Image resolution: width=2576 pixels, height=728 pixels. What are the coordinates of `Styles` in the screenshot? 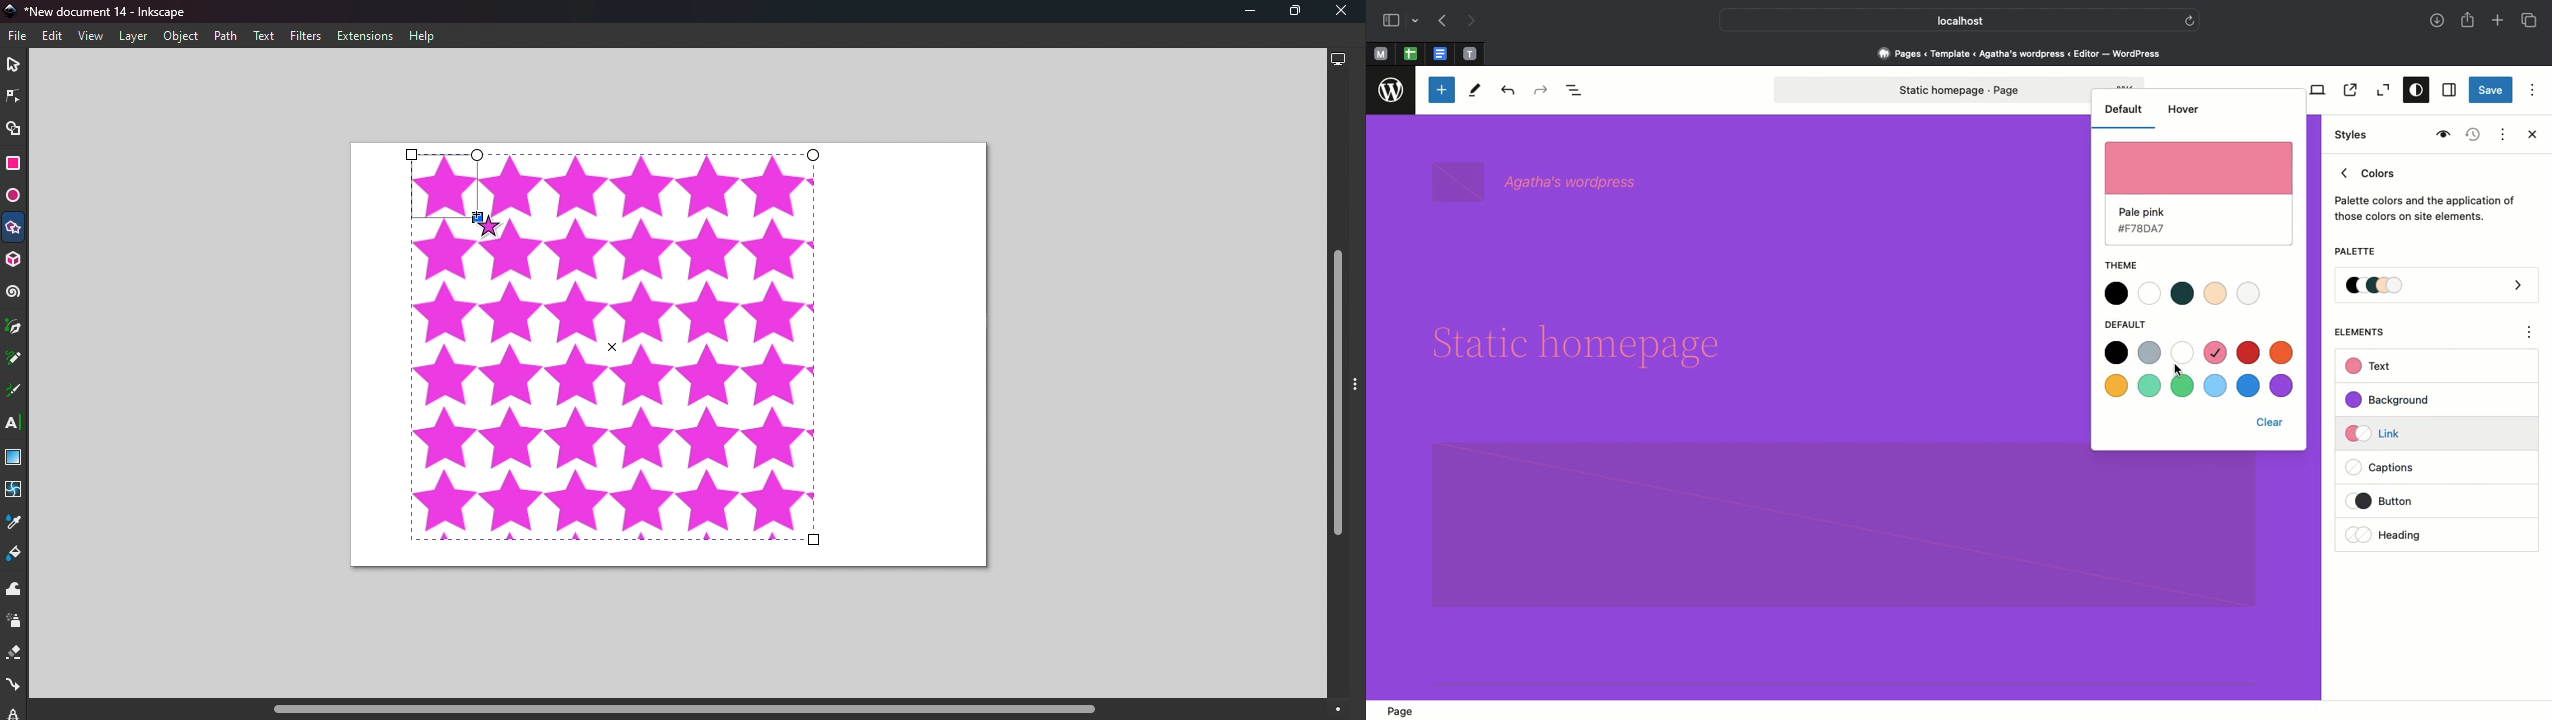 It's located at (2353, 135).